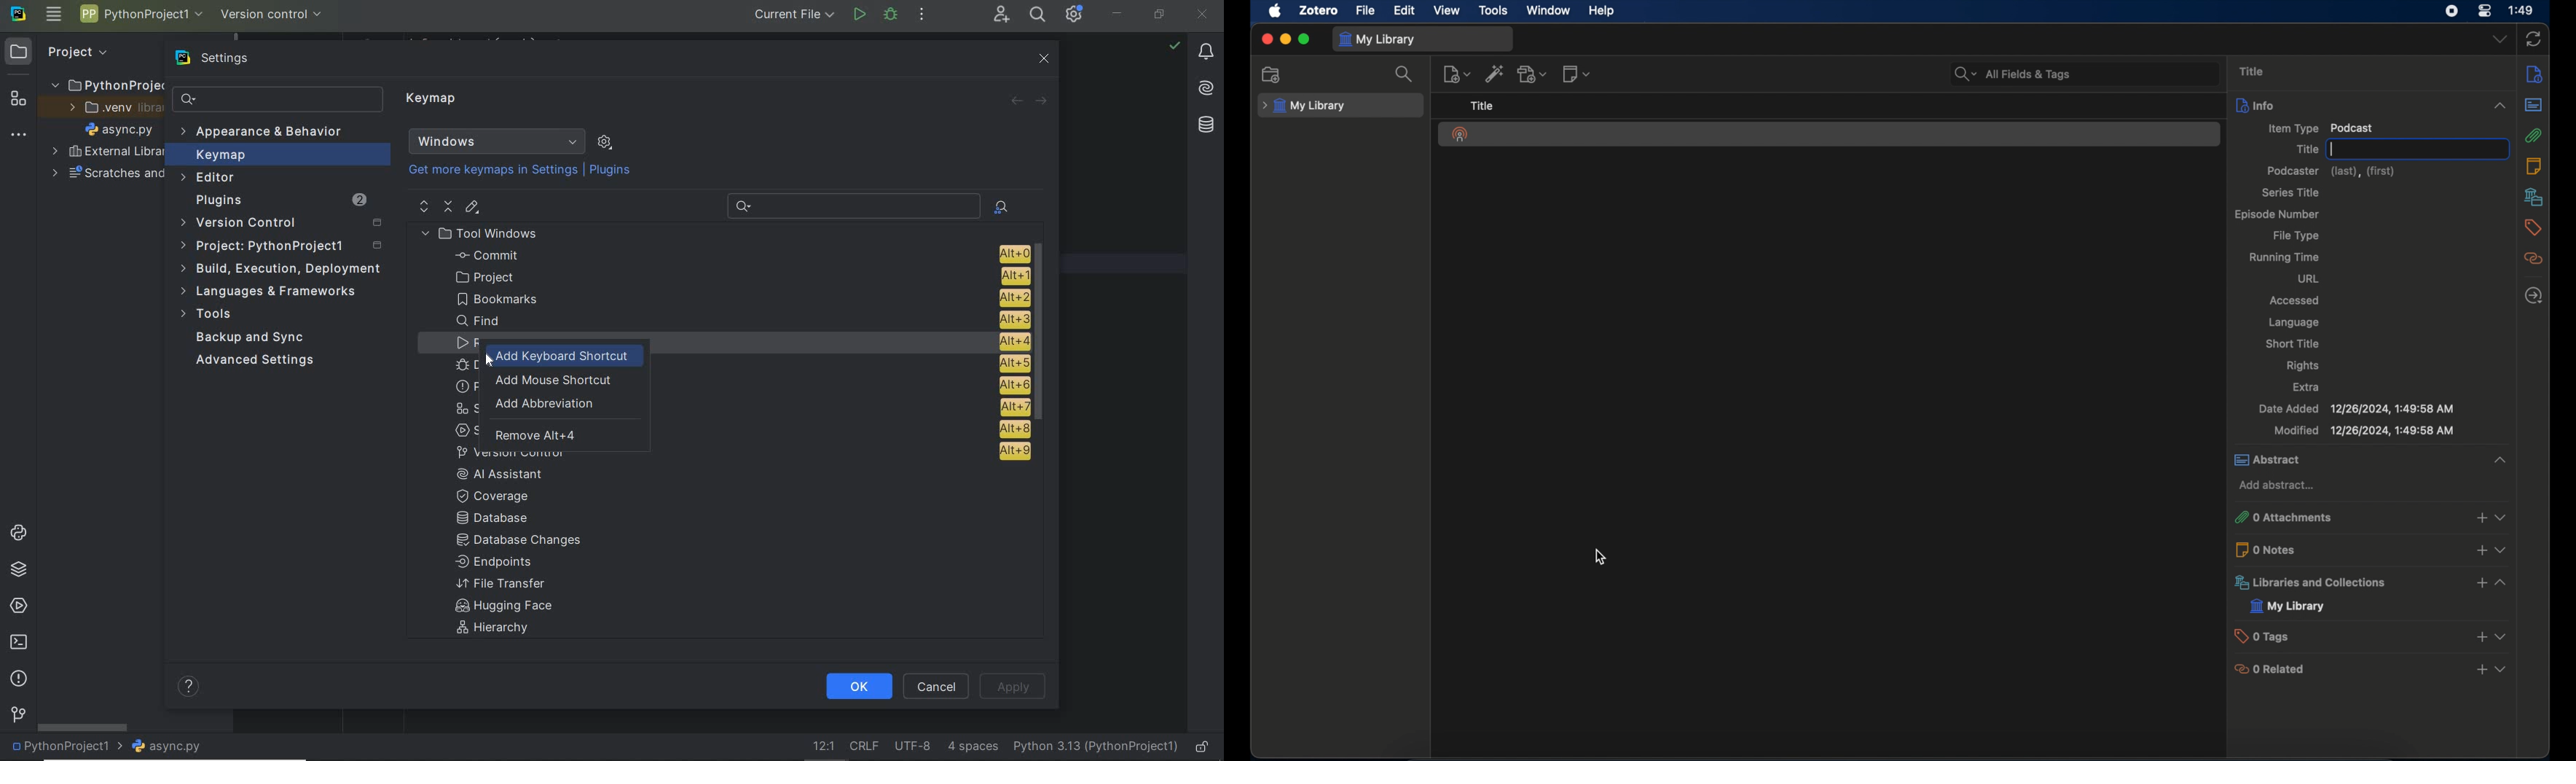 The width and height of the screenshot is (2576, 784). What do you see at coordinates (141, 17) in the screenshot?
I see `Project name` at bounding box center [141, 17].